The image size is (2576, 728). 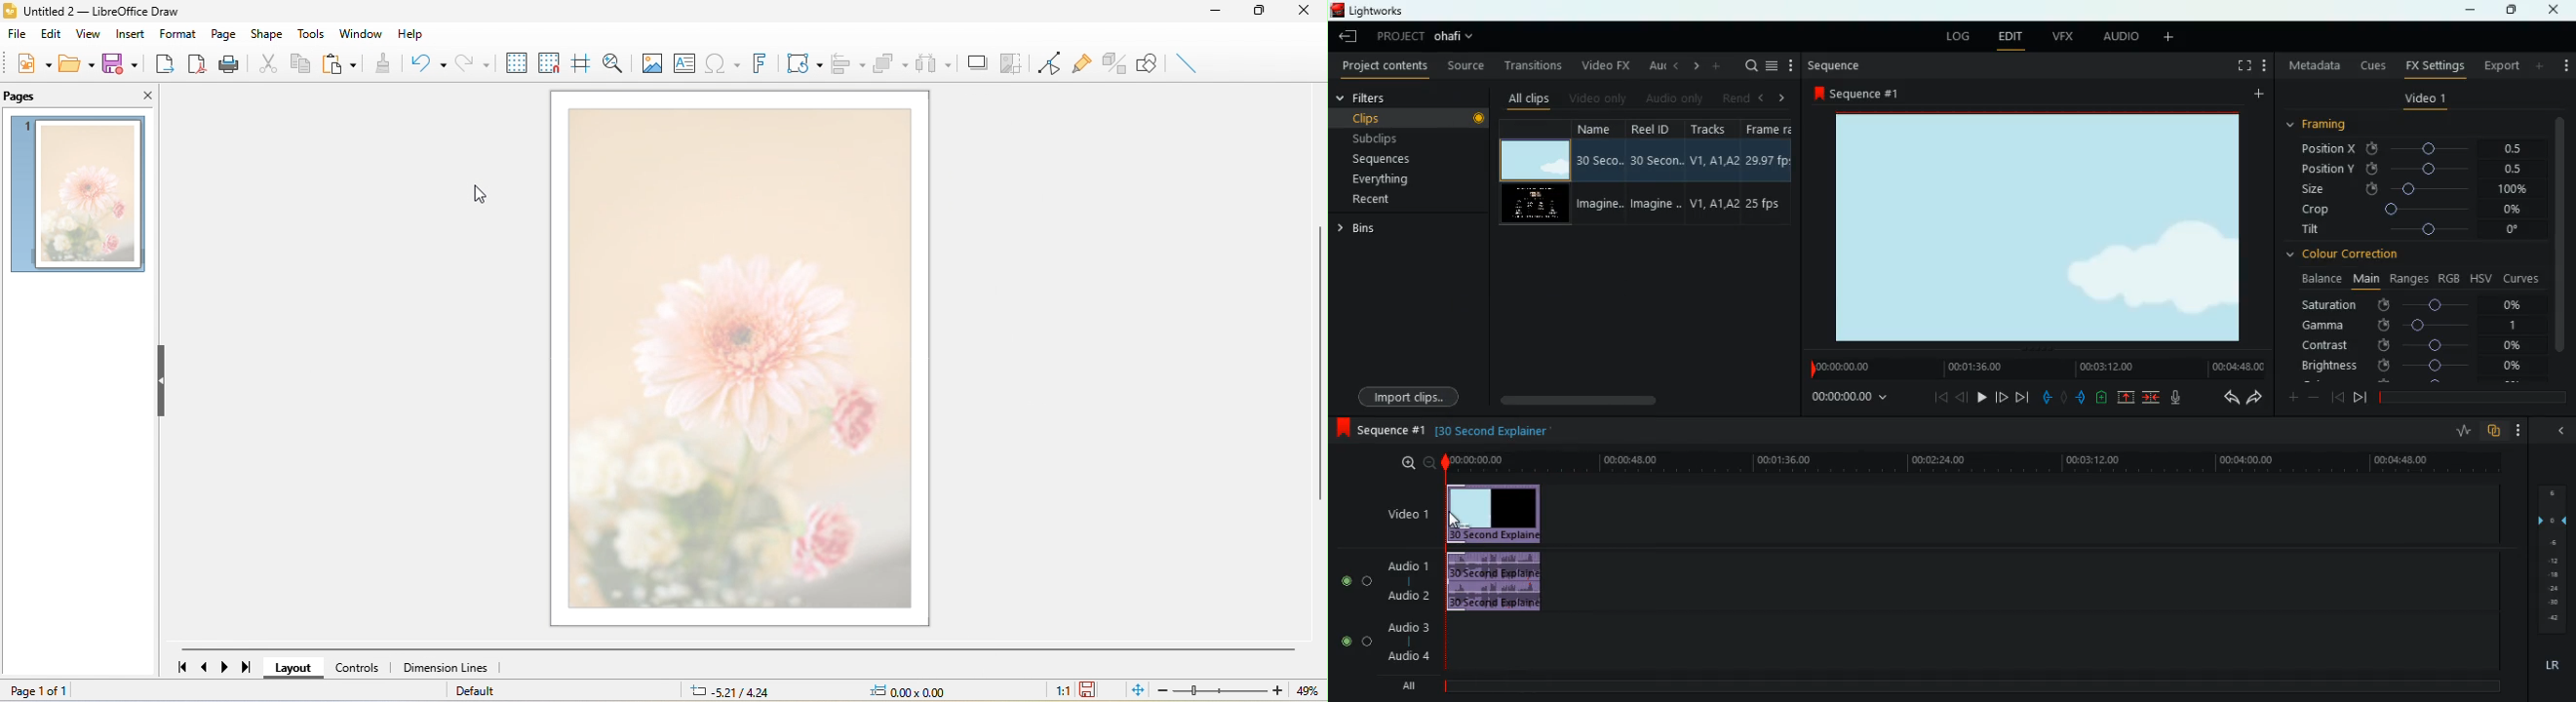 What do you see at coordinates (2321, 279) in the screenshot?
I see `balance` at bounding box center [2321, 279].